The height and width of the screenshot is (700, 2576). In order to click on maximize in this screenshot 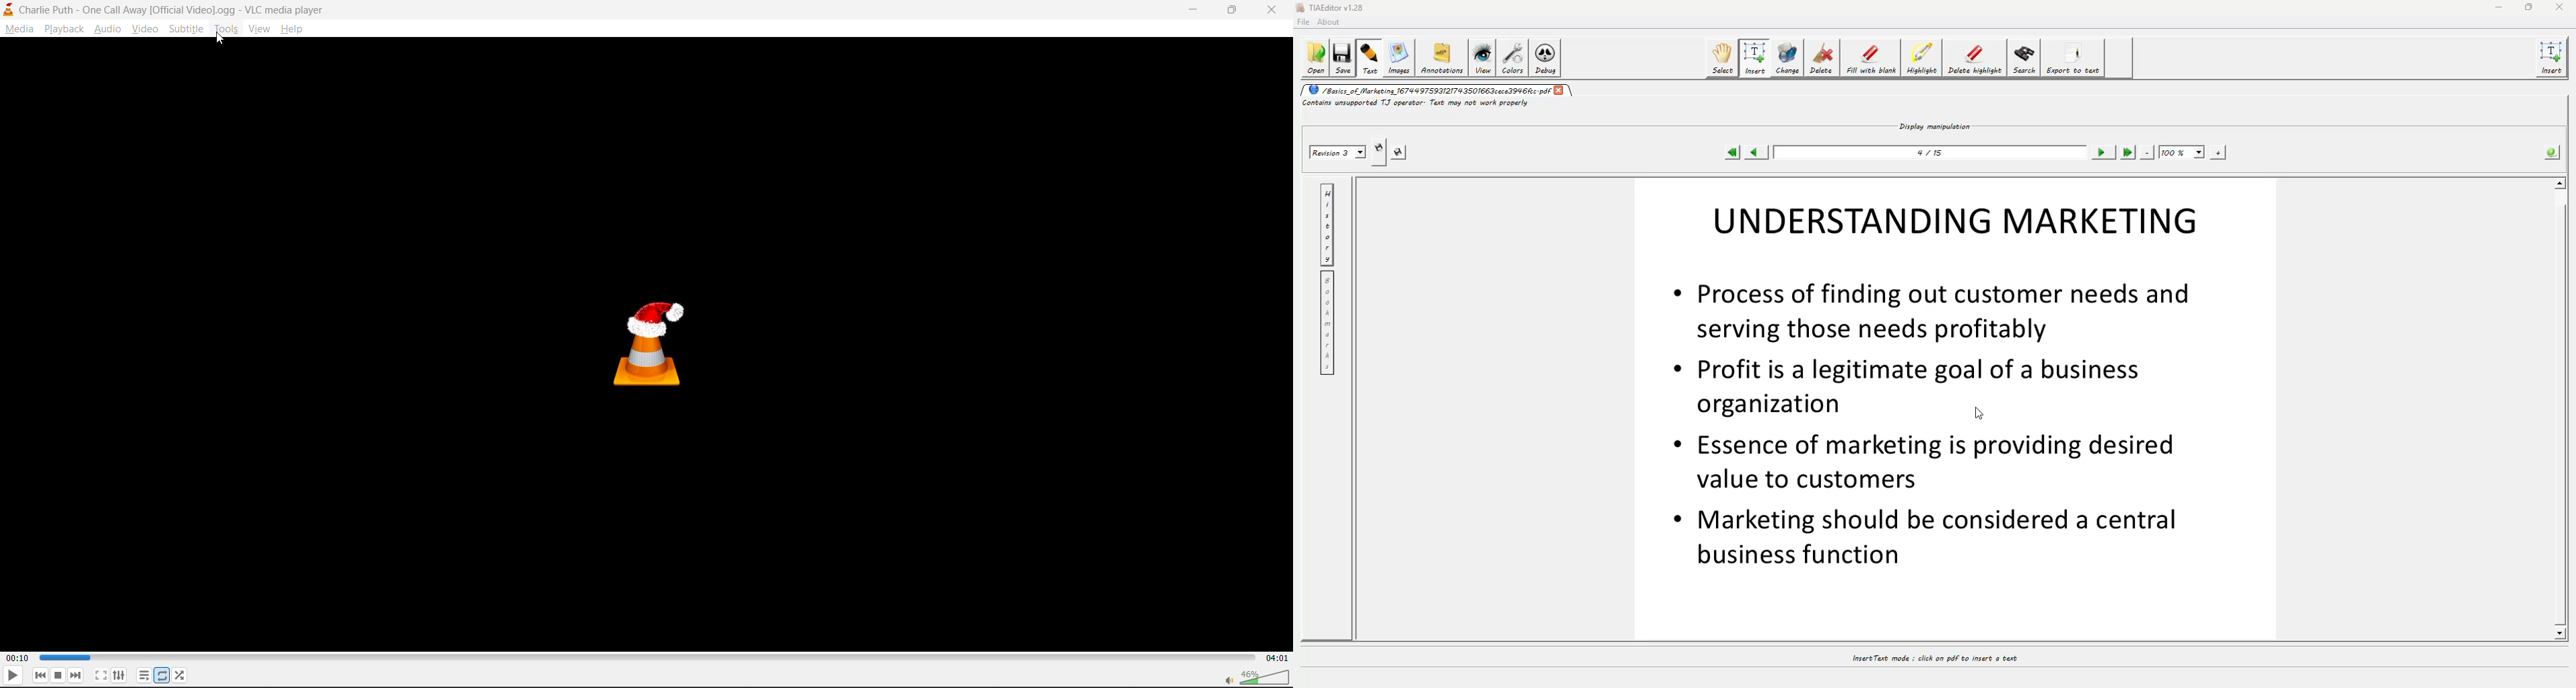, I will do `click(1234, 9)`.